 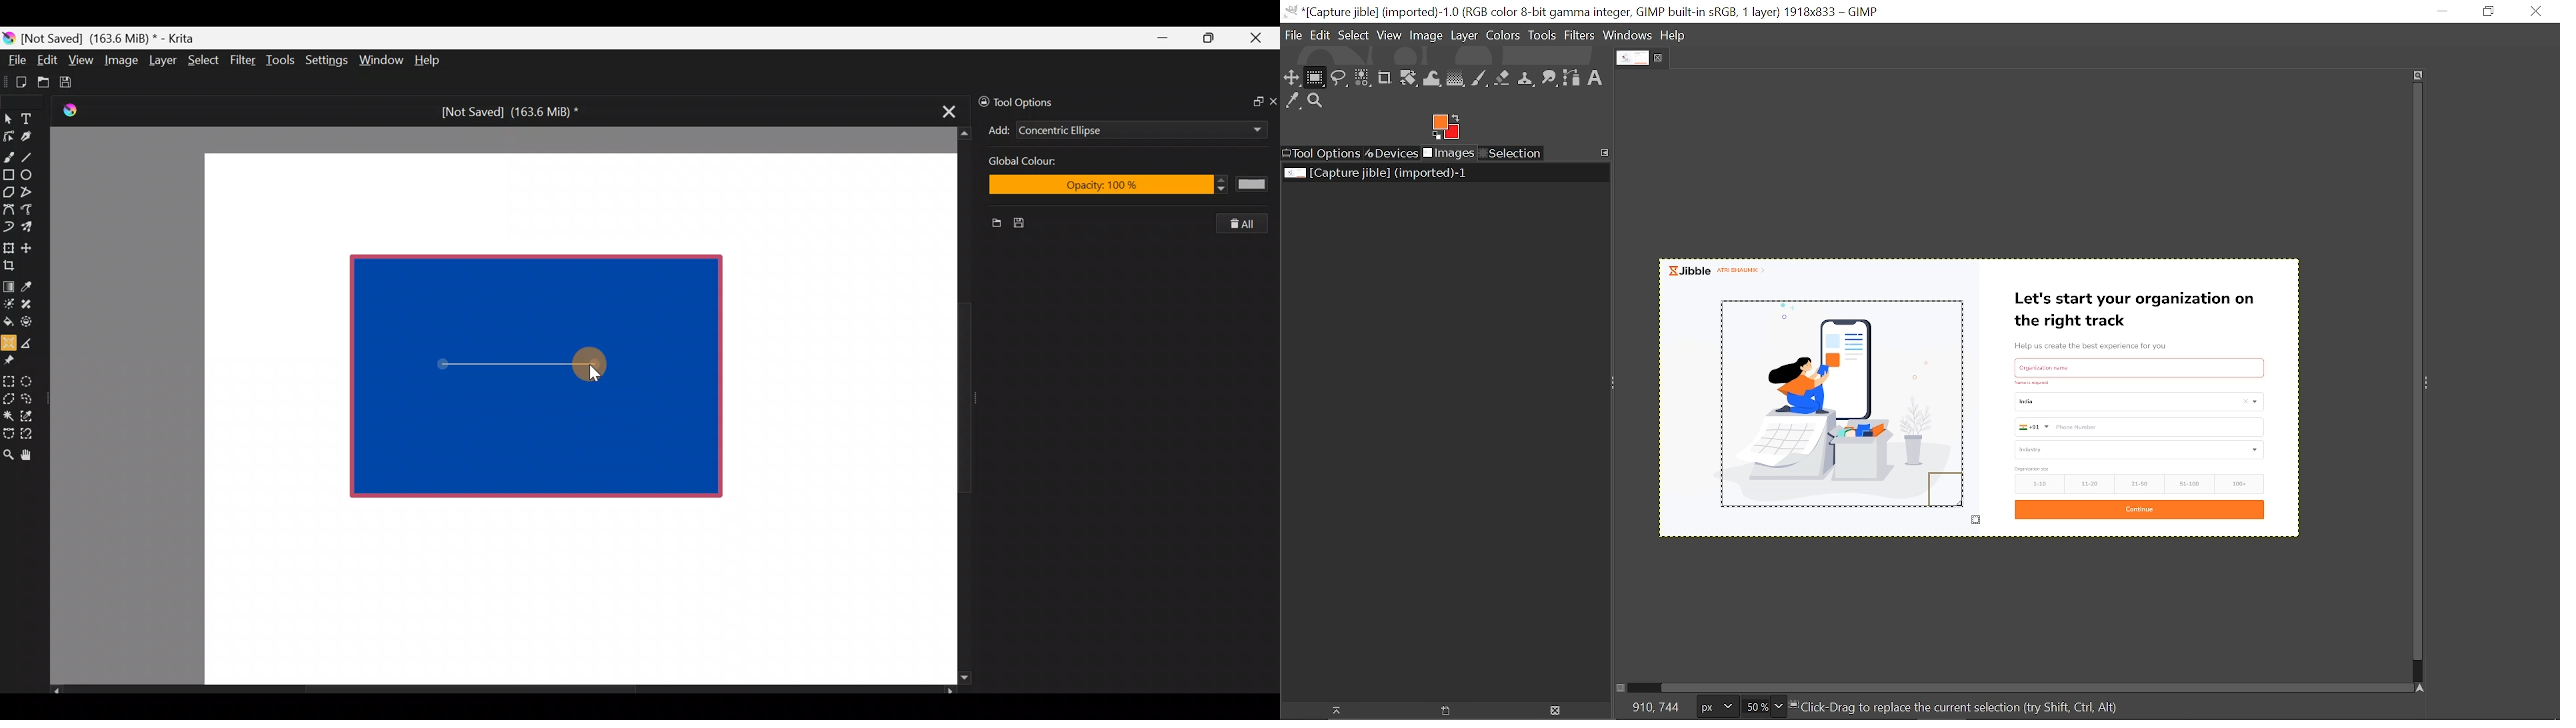 I want to click on Image unit, so click(x=1713, y=707).